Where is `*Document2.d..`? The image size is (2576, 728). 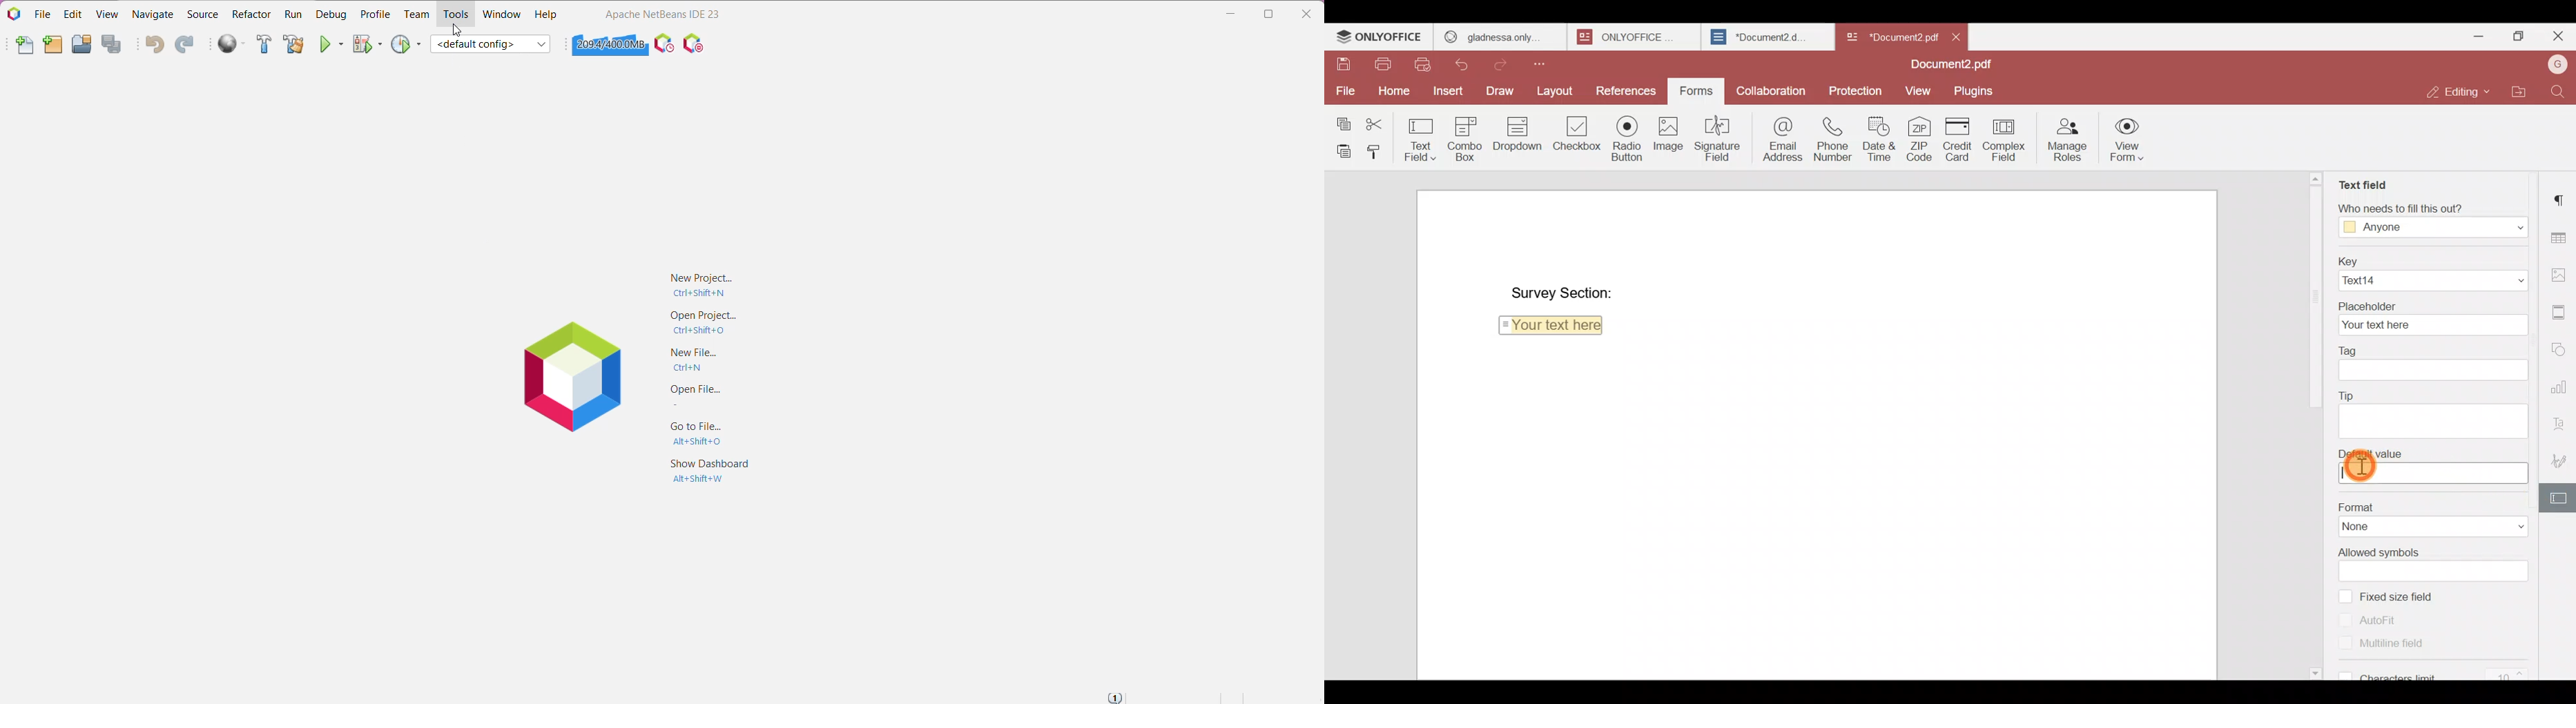 *Document2.d.. is located at coordinates (1760, 35).